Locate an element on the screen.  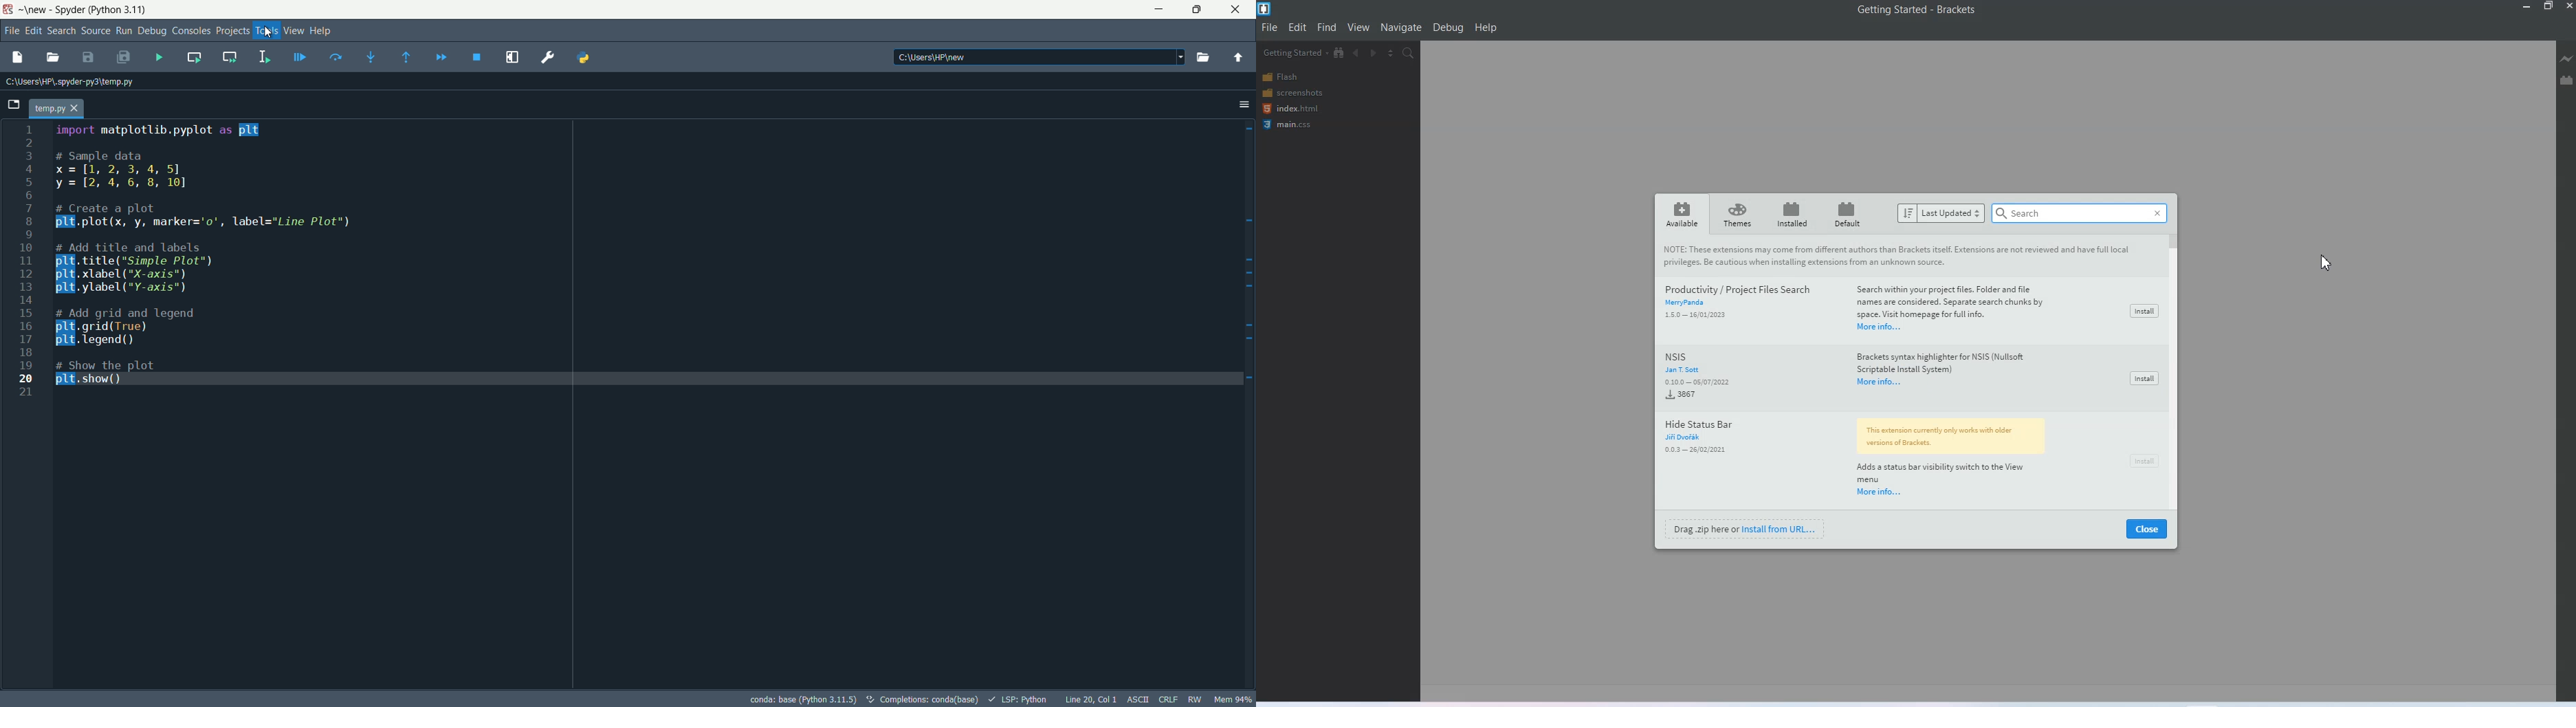
text is located at coordinates (924, 700).